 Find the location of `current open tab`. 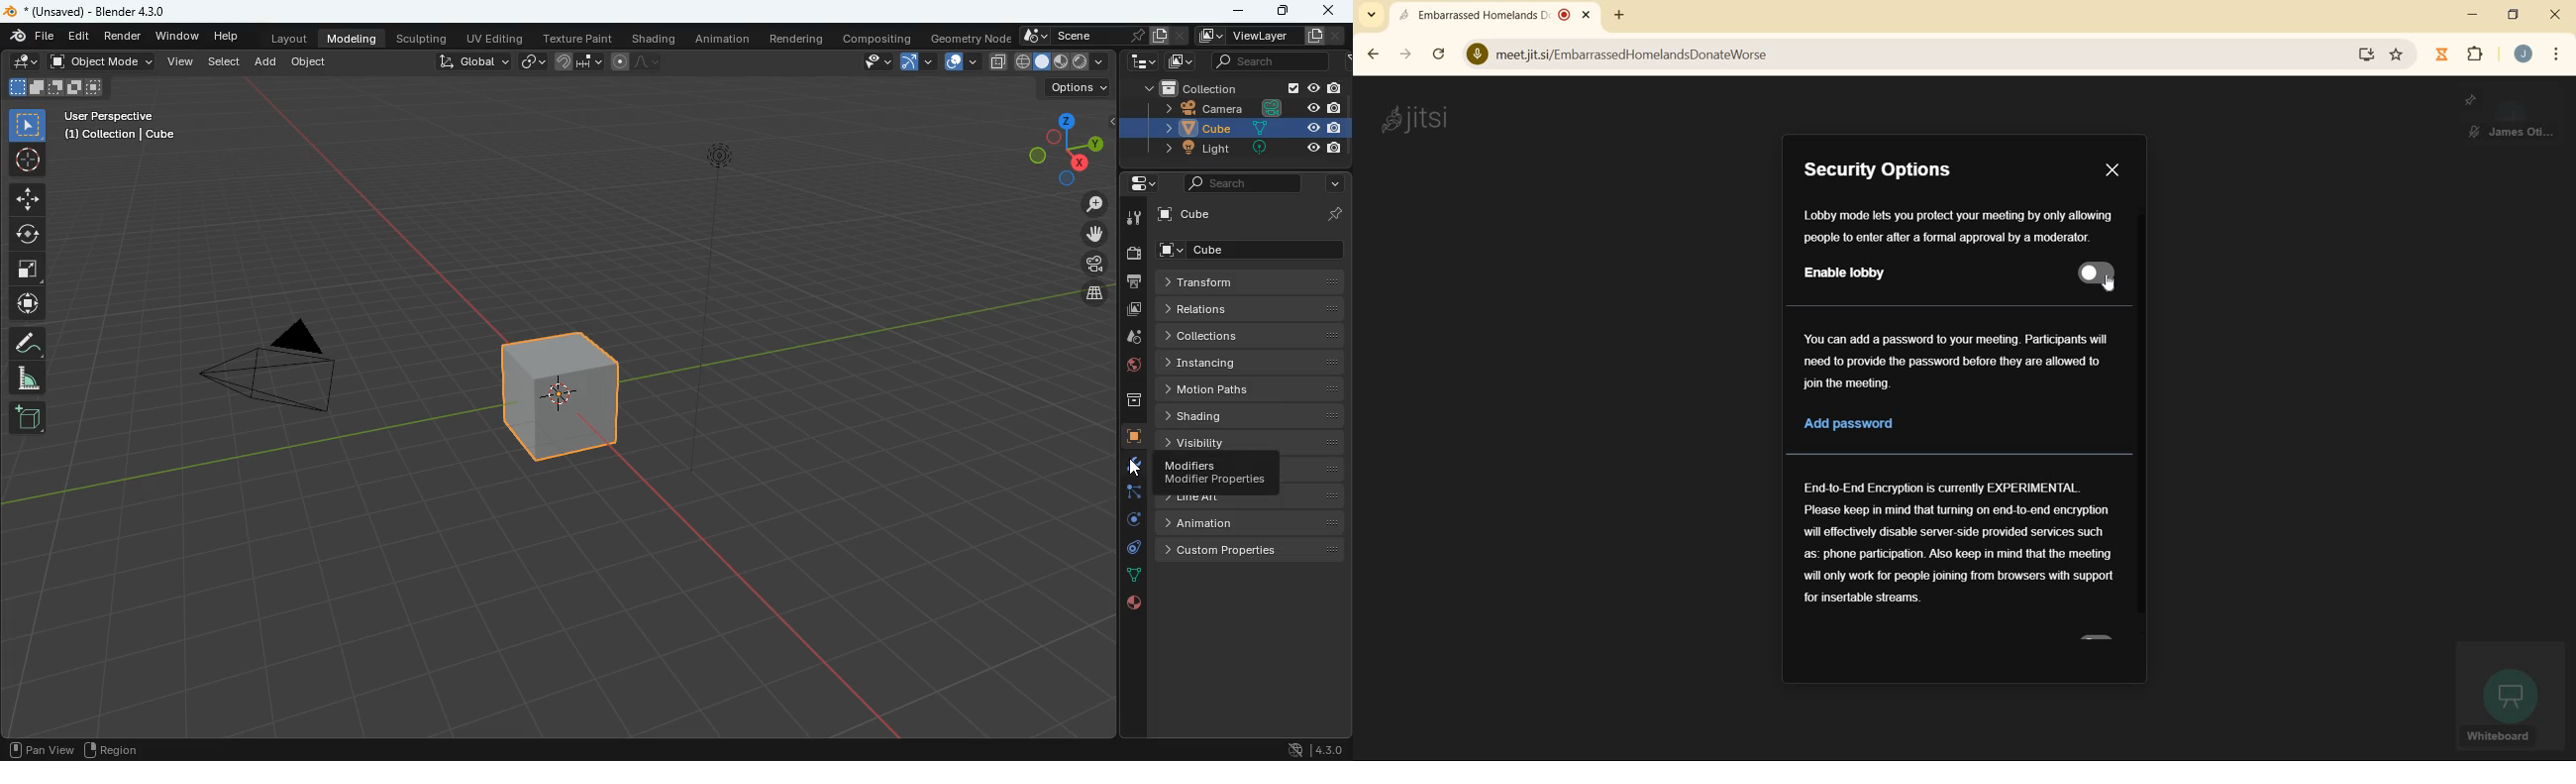

current open tab is located at coordinates (1499, 17).